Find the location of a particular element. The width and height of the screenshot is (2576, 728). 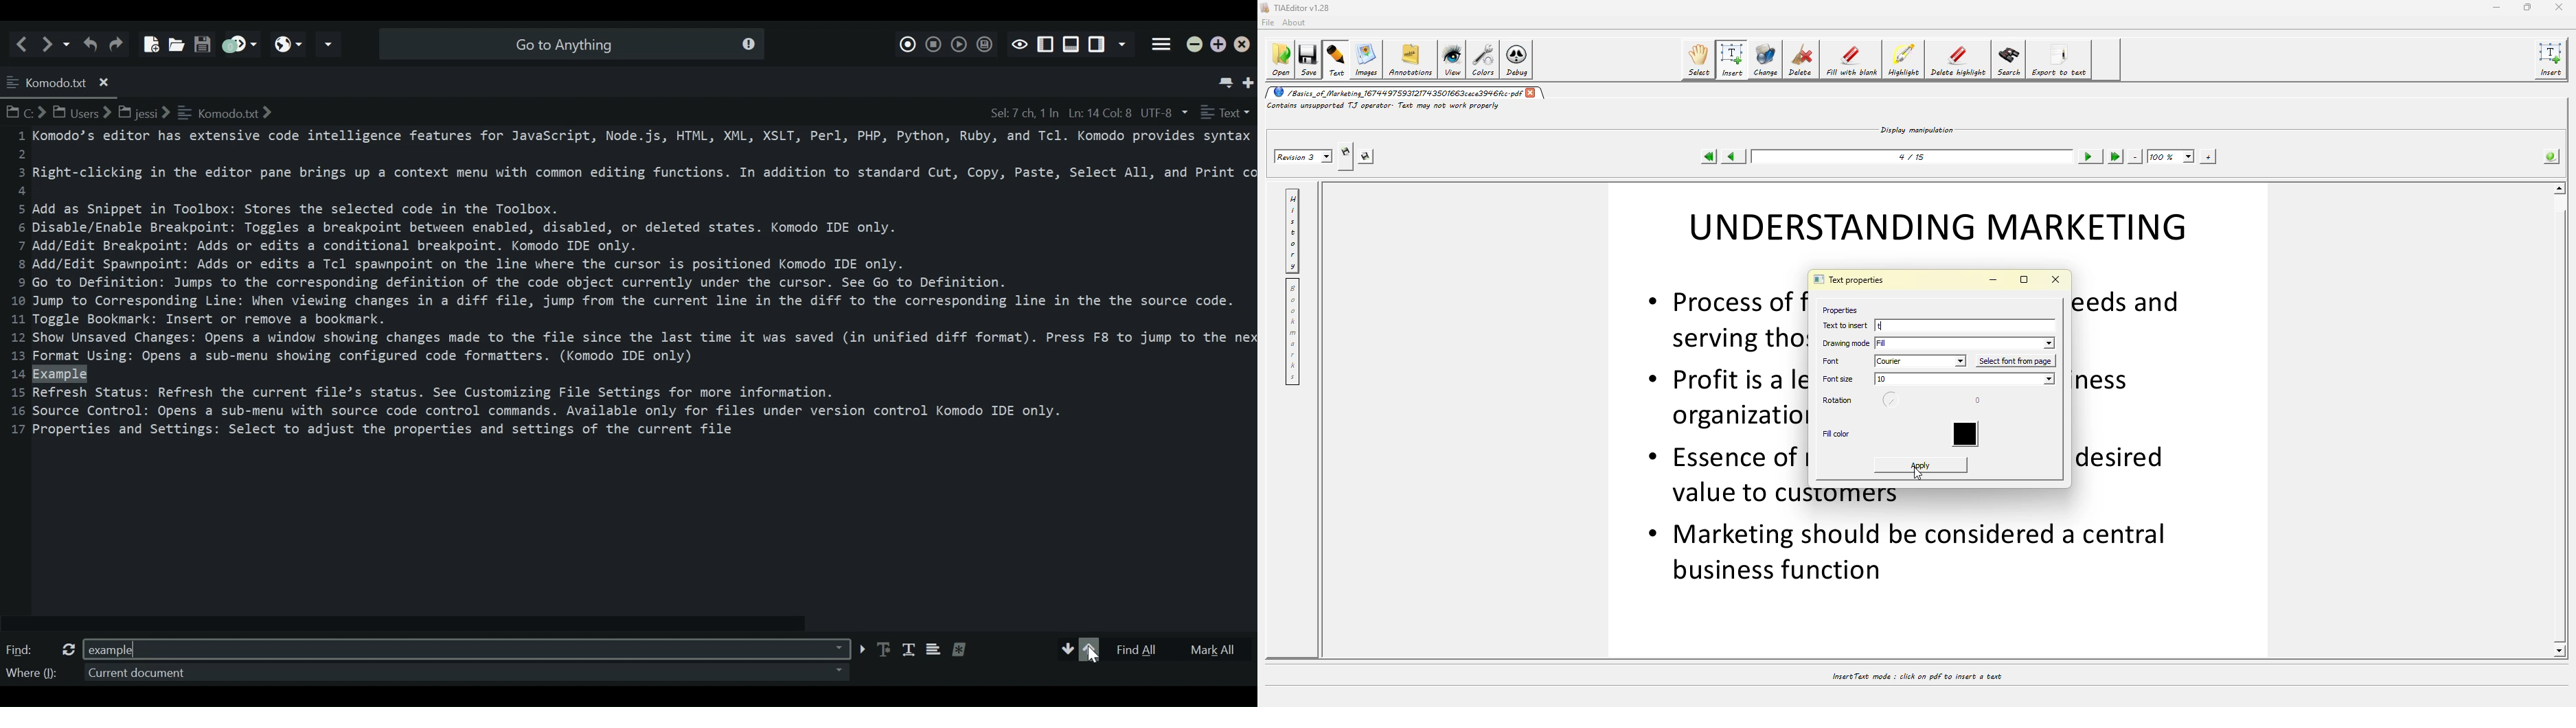

Find is located at coordinates (22, 650).